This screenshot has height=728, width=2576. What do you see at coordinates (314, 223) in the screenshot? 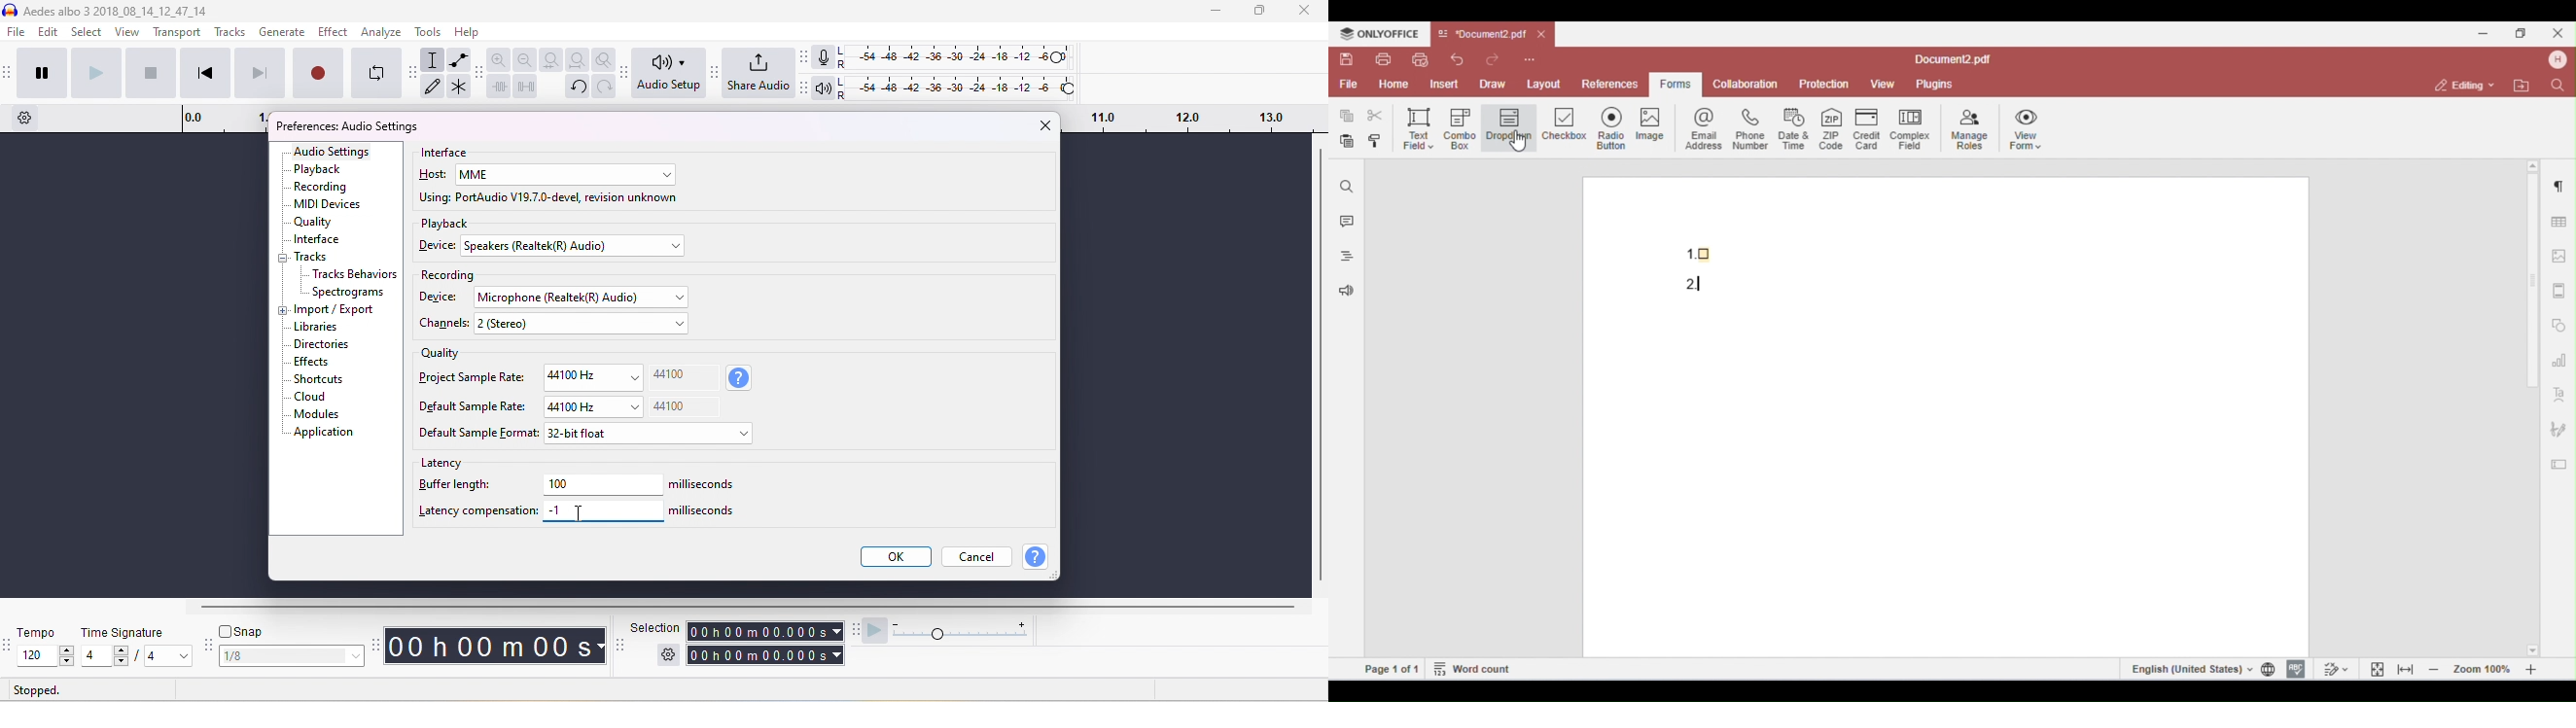
I see `quality` at bounding box center [314, 223].